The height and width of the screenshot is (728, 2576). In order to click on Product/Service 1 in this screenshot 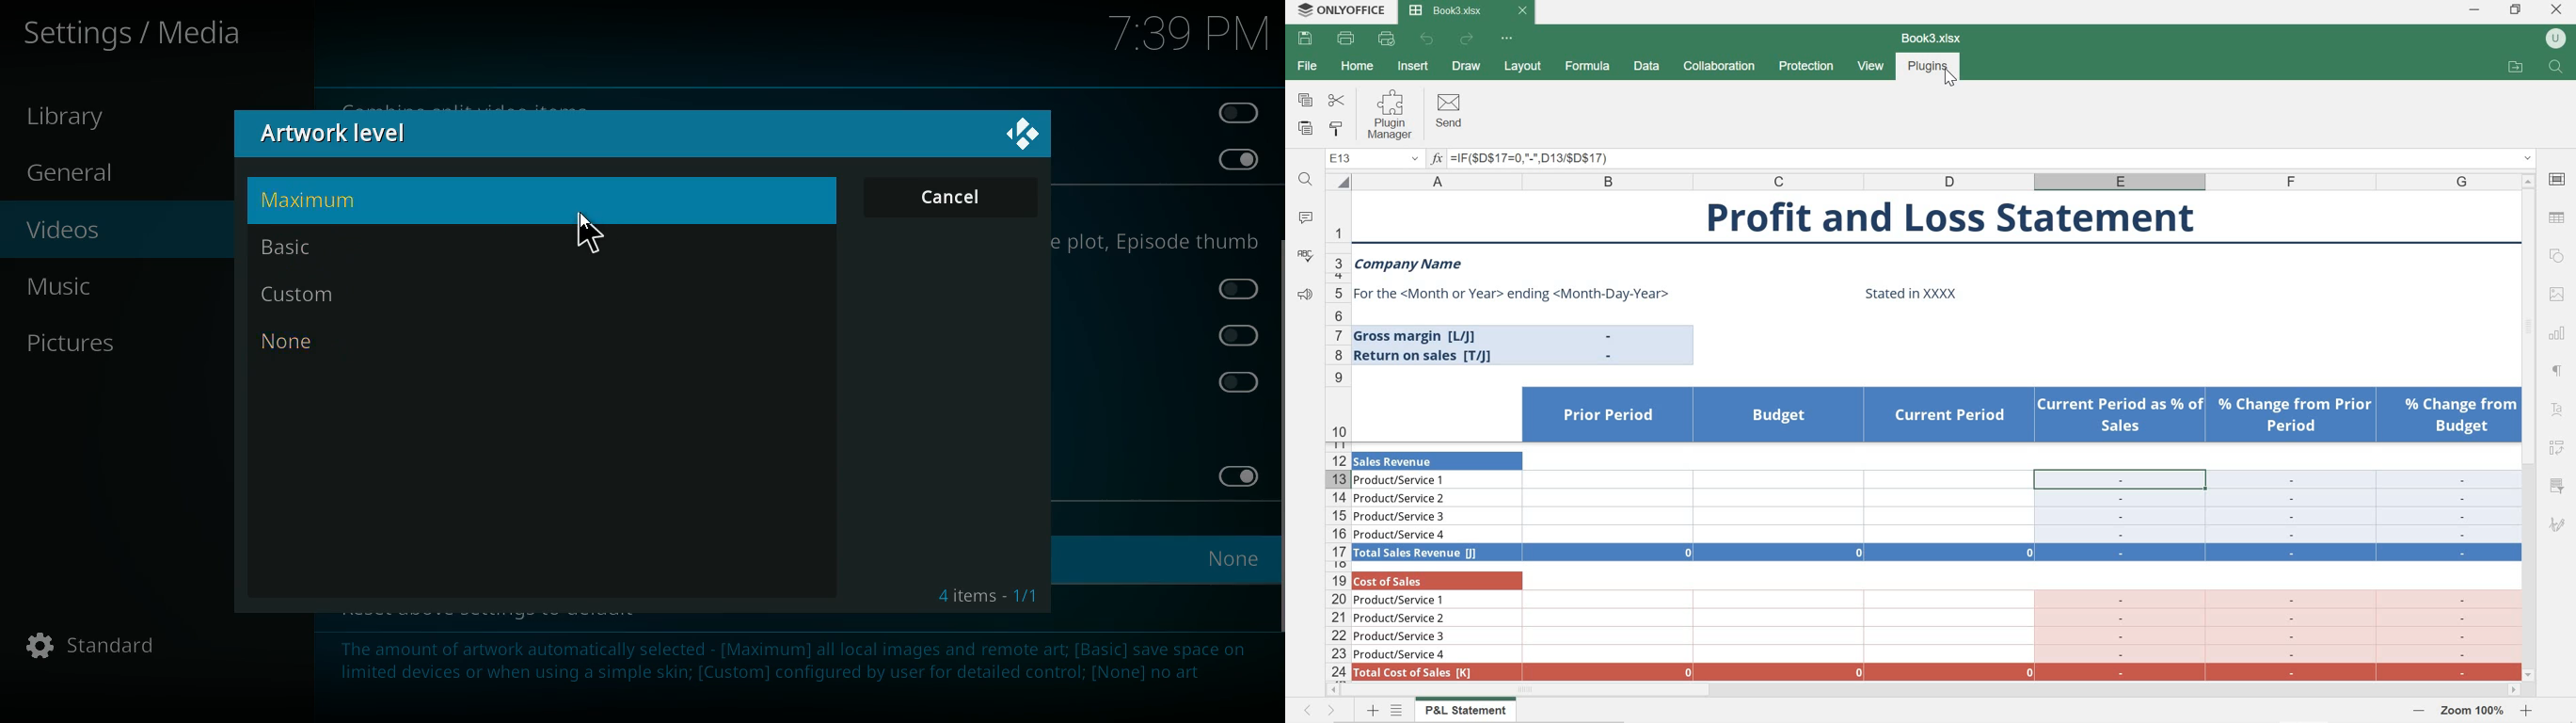, I will do `click(1401, 600)`.